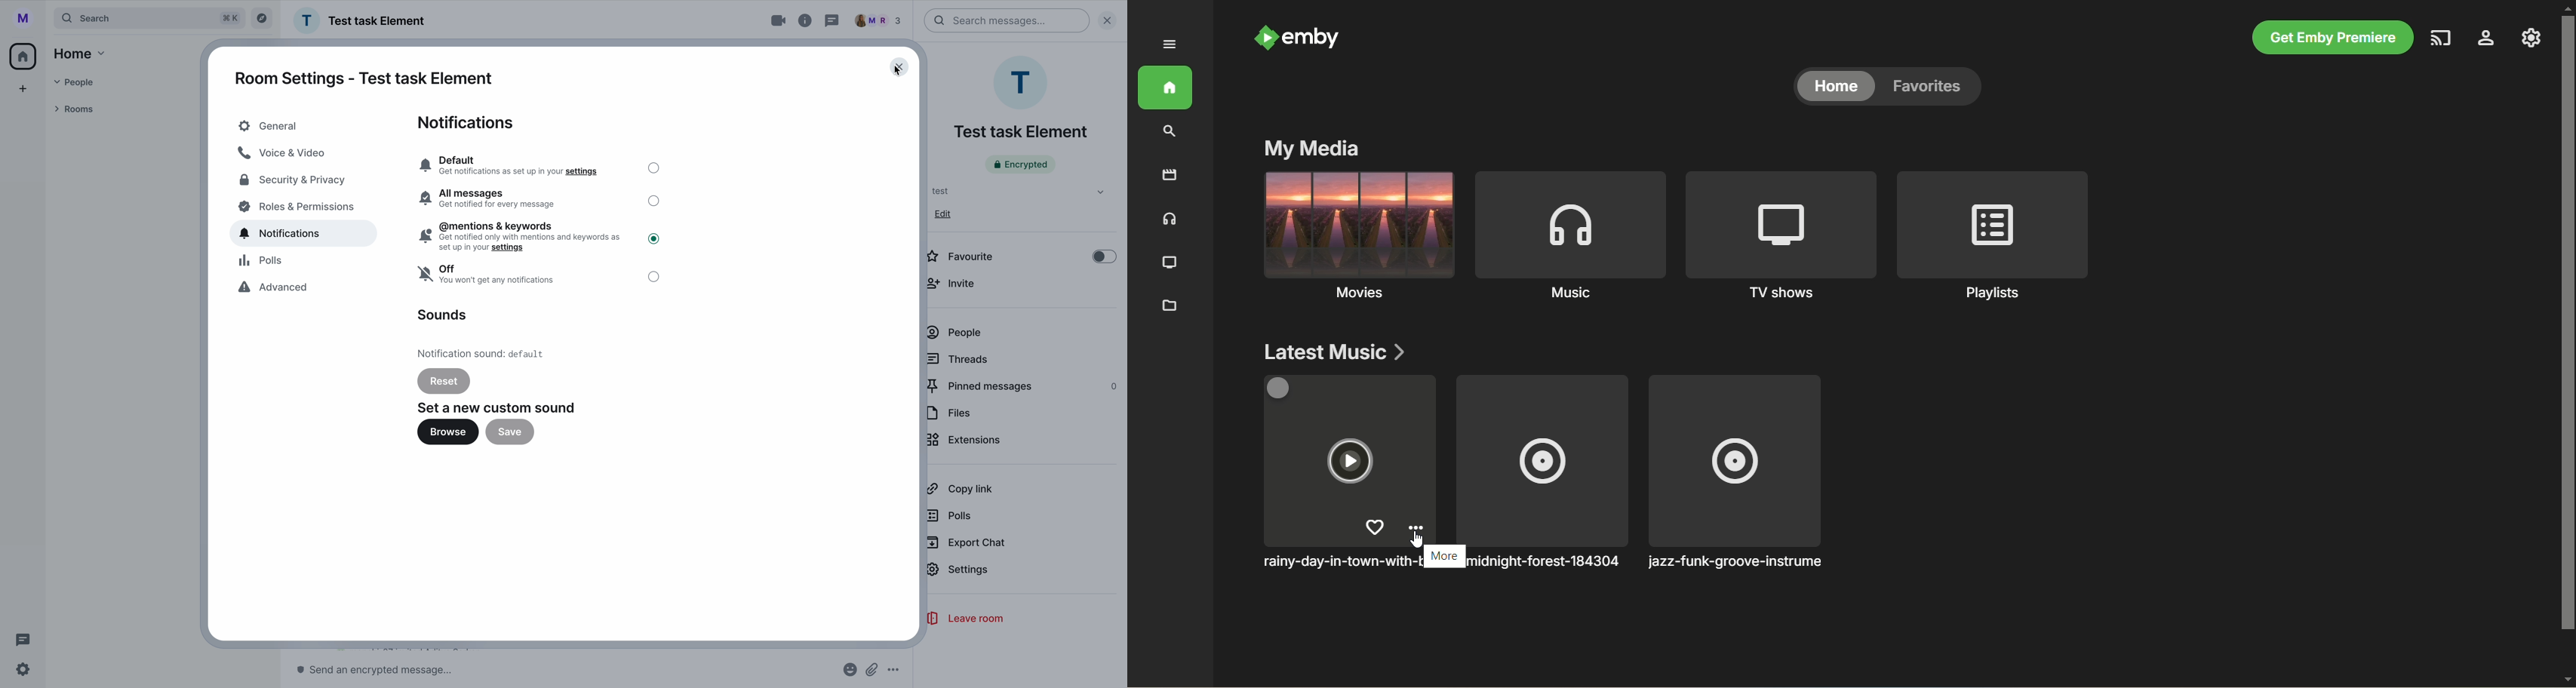 The image size is (2576, 700). Describe the element at coordinates (442, 315) in the screenshot. I see `sound` at that location.